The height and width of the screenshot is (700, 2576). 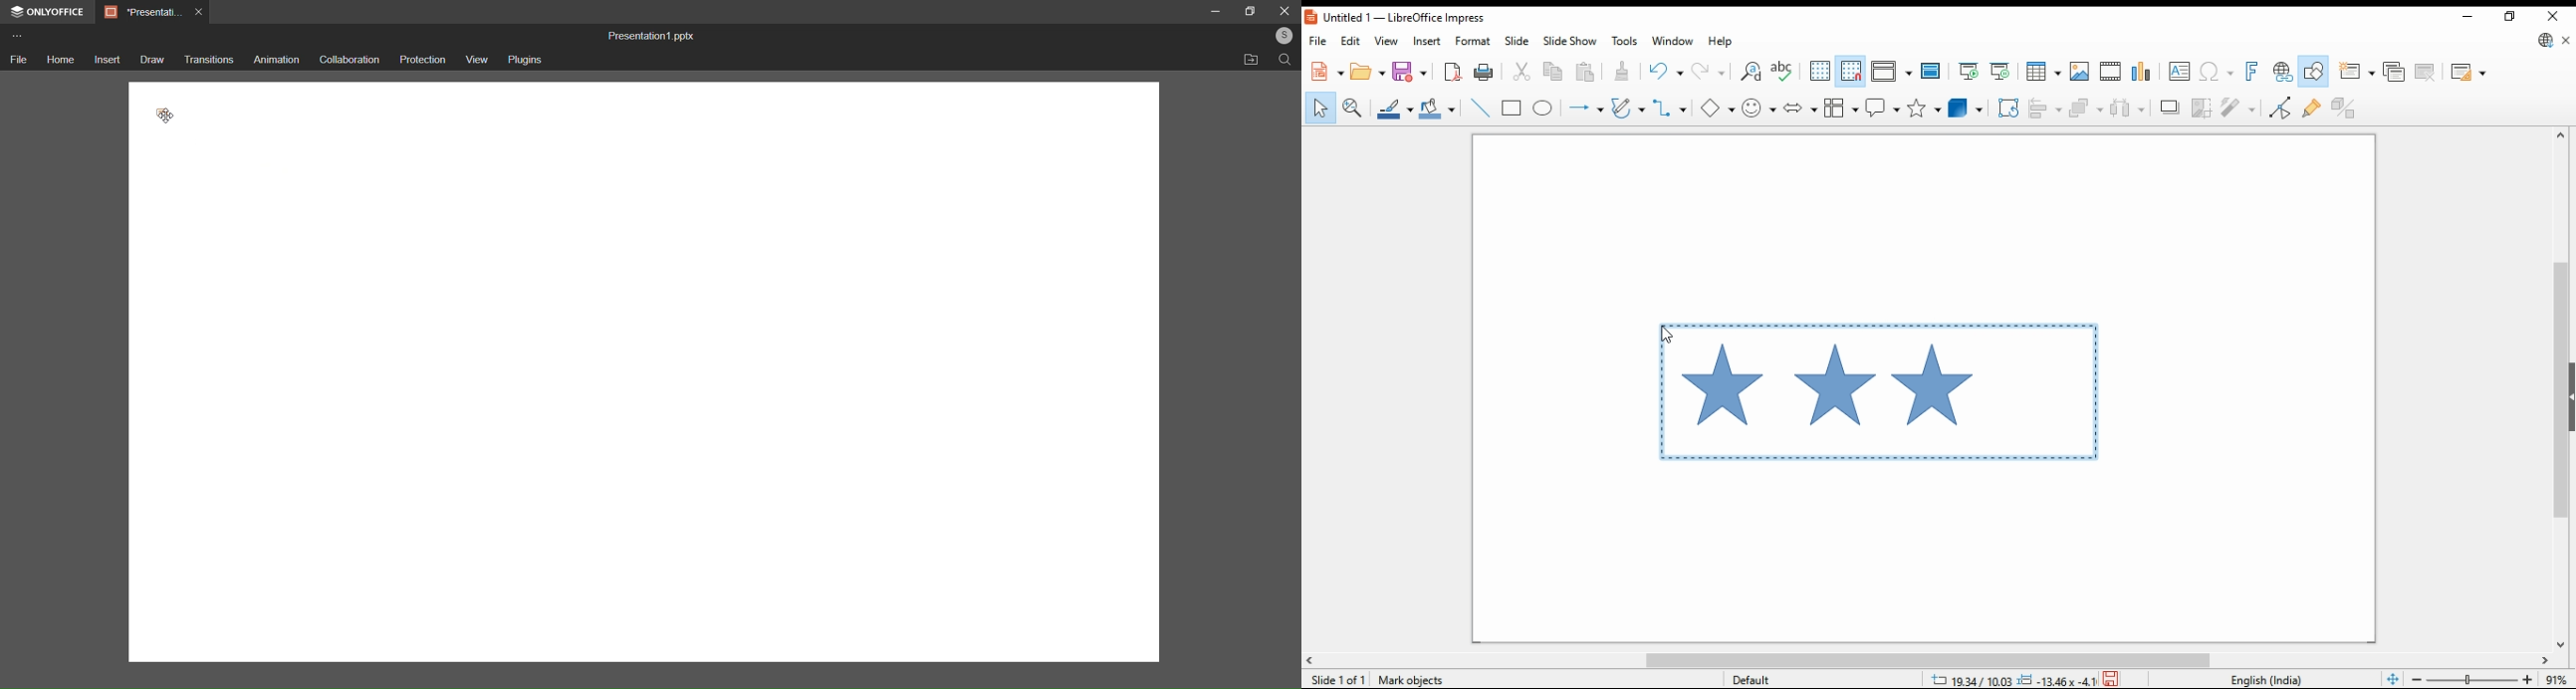 I want to click on pan and zoom, so click(x=1353, y=108).